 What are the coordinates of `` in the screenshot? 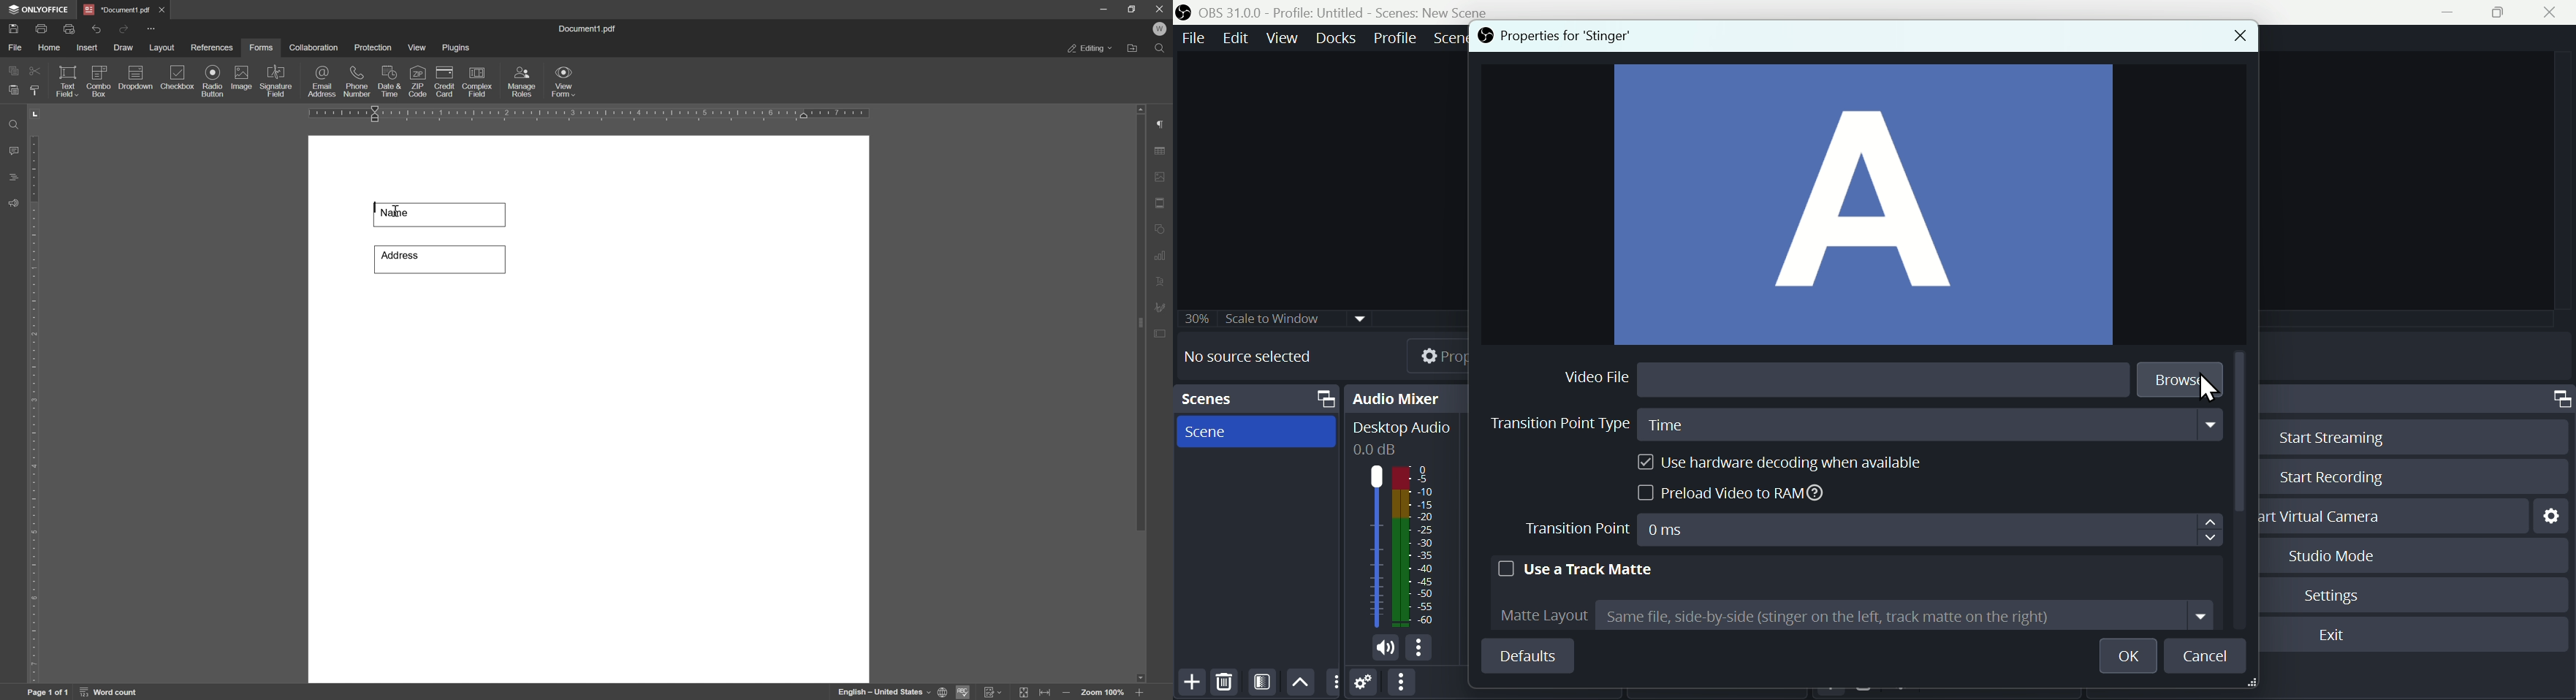 It's located at (1285, 37).